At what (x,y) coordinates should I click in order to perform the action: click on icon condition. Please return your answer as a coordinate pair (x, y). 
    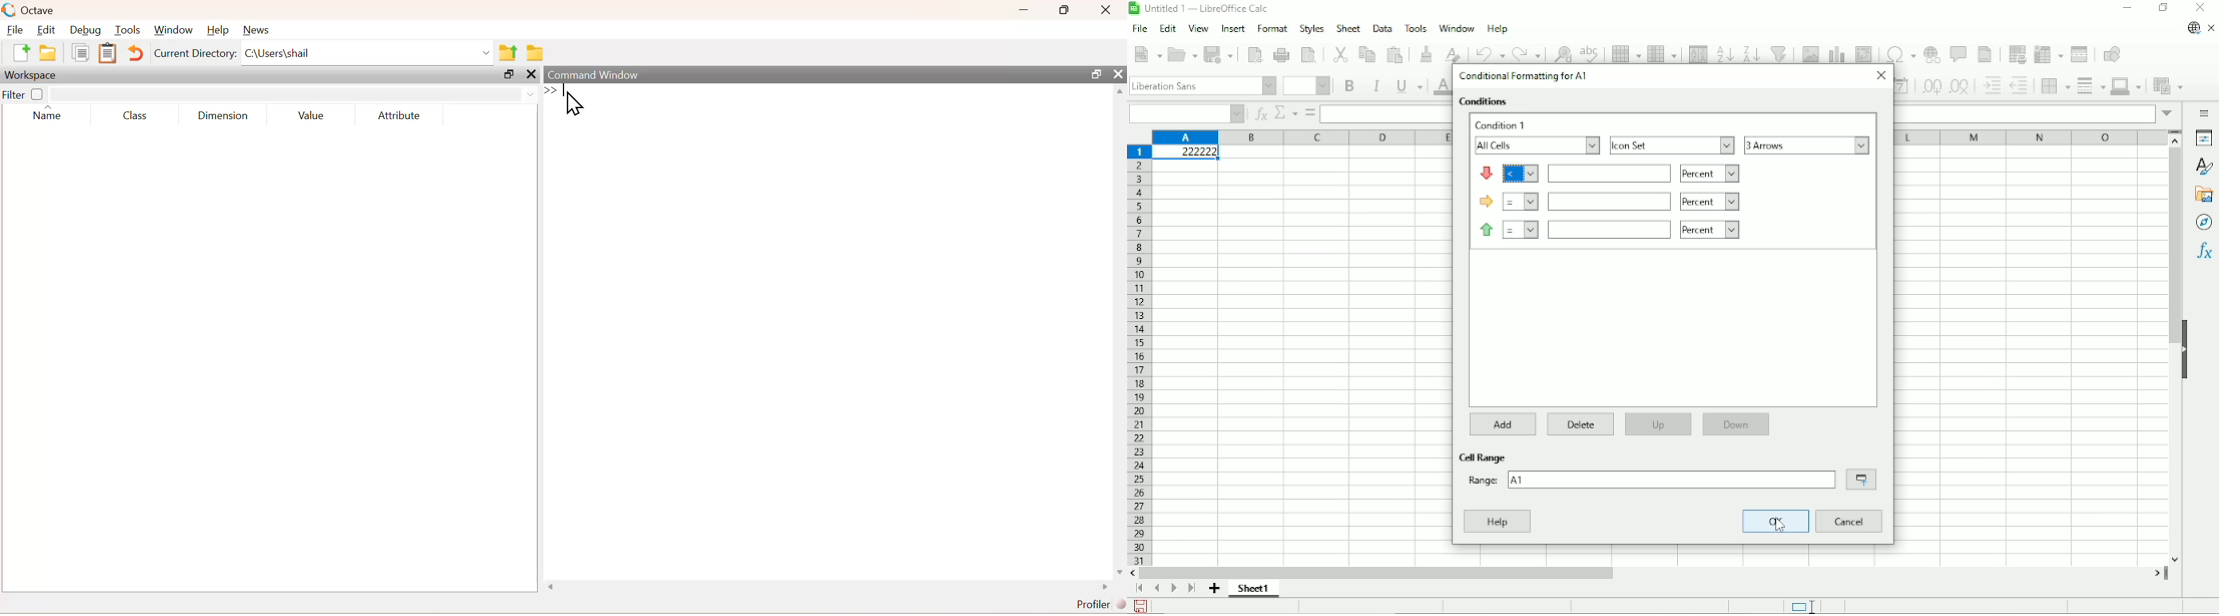
    Looking at the image, I should click on (1576, 201).